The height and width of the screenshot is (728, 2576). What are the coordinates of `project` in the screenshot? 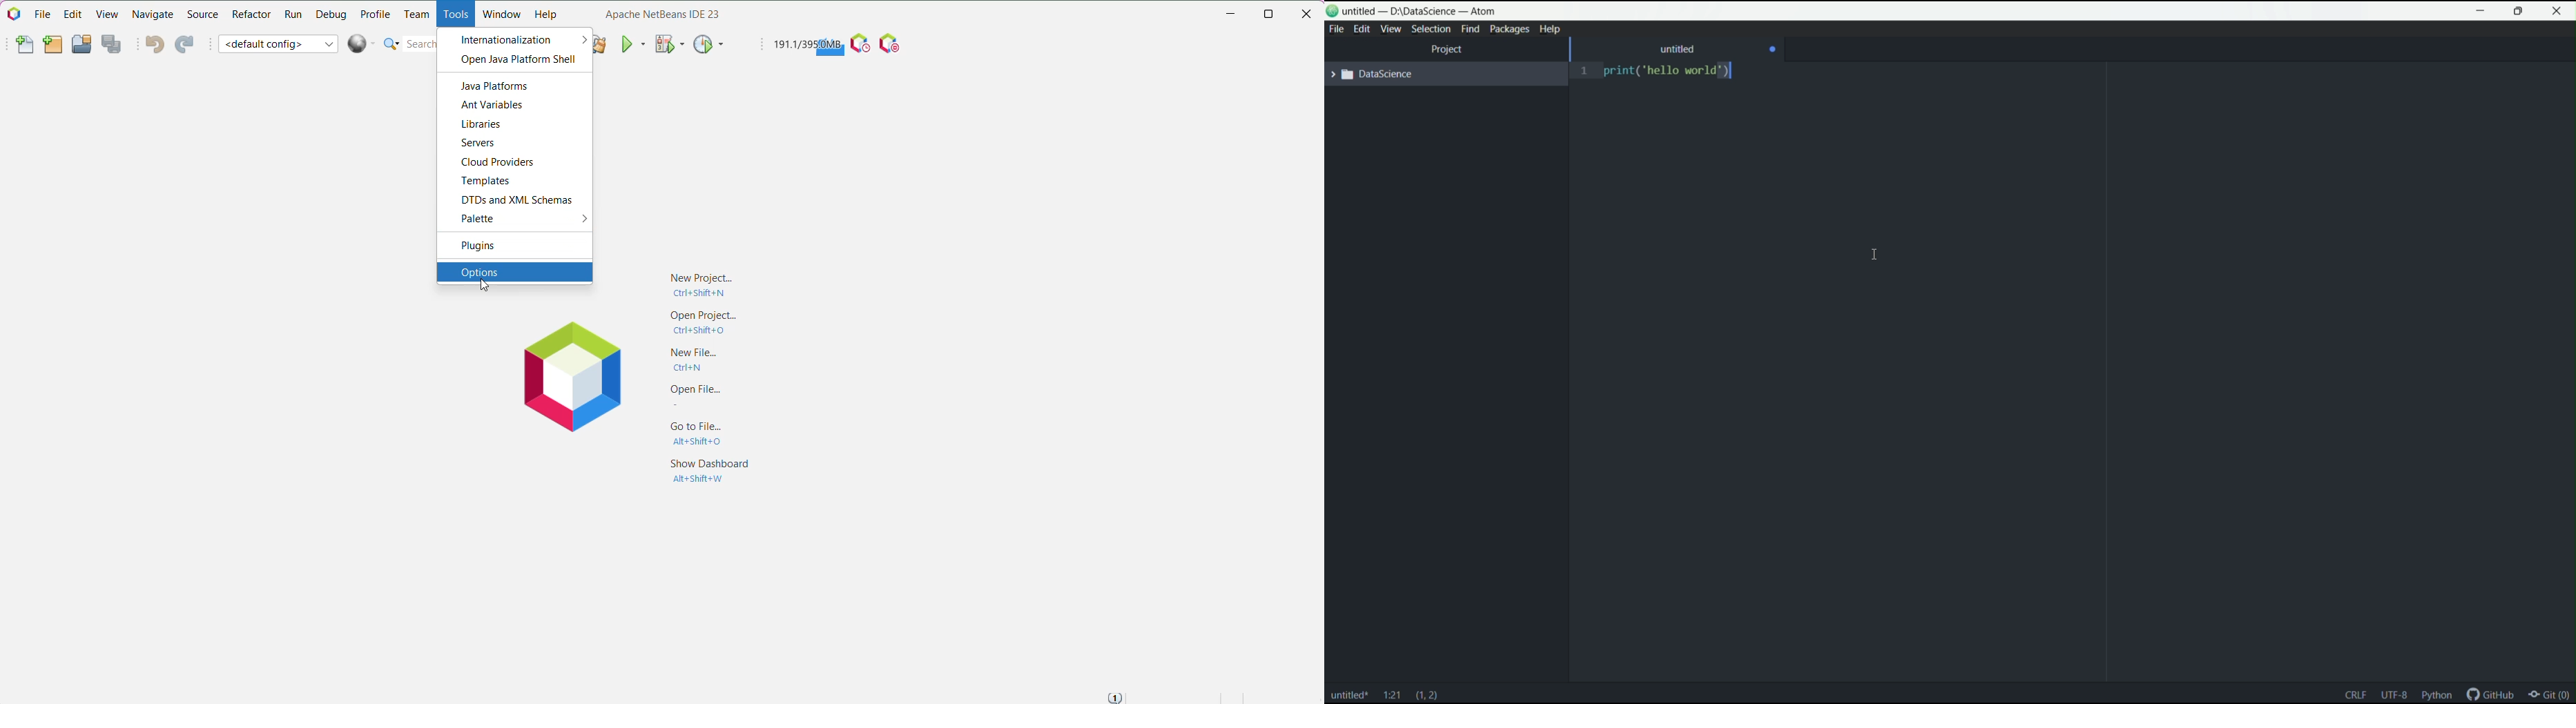 It's located at (1448, 48).